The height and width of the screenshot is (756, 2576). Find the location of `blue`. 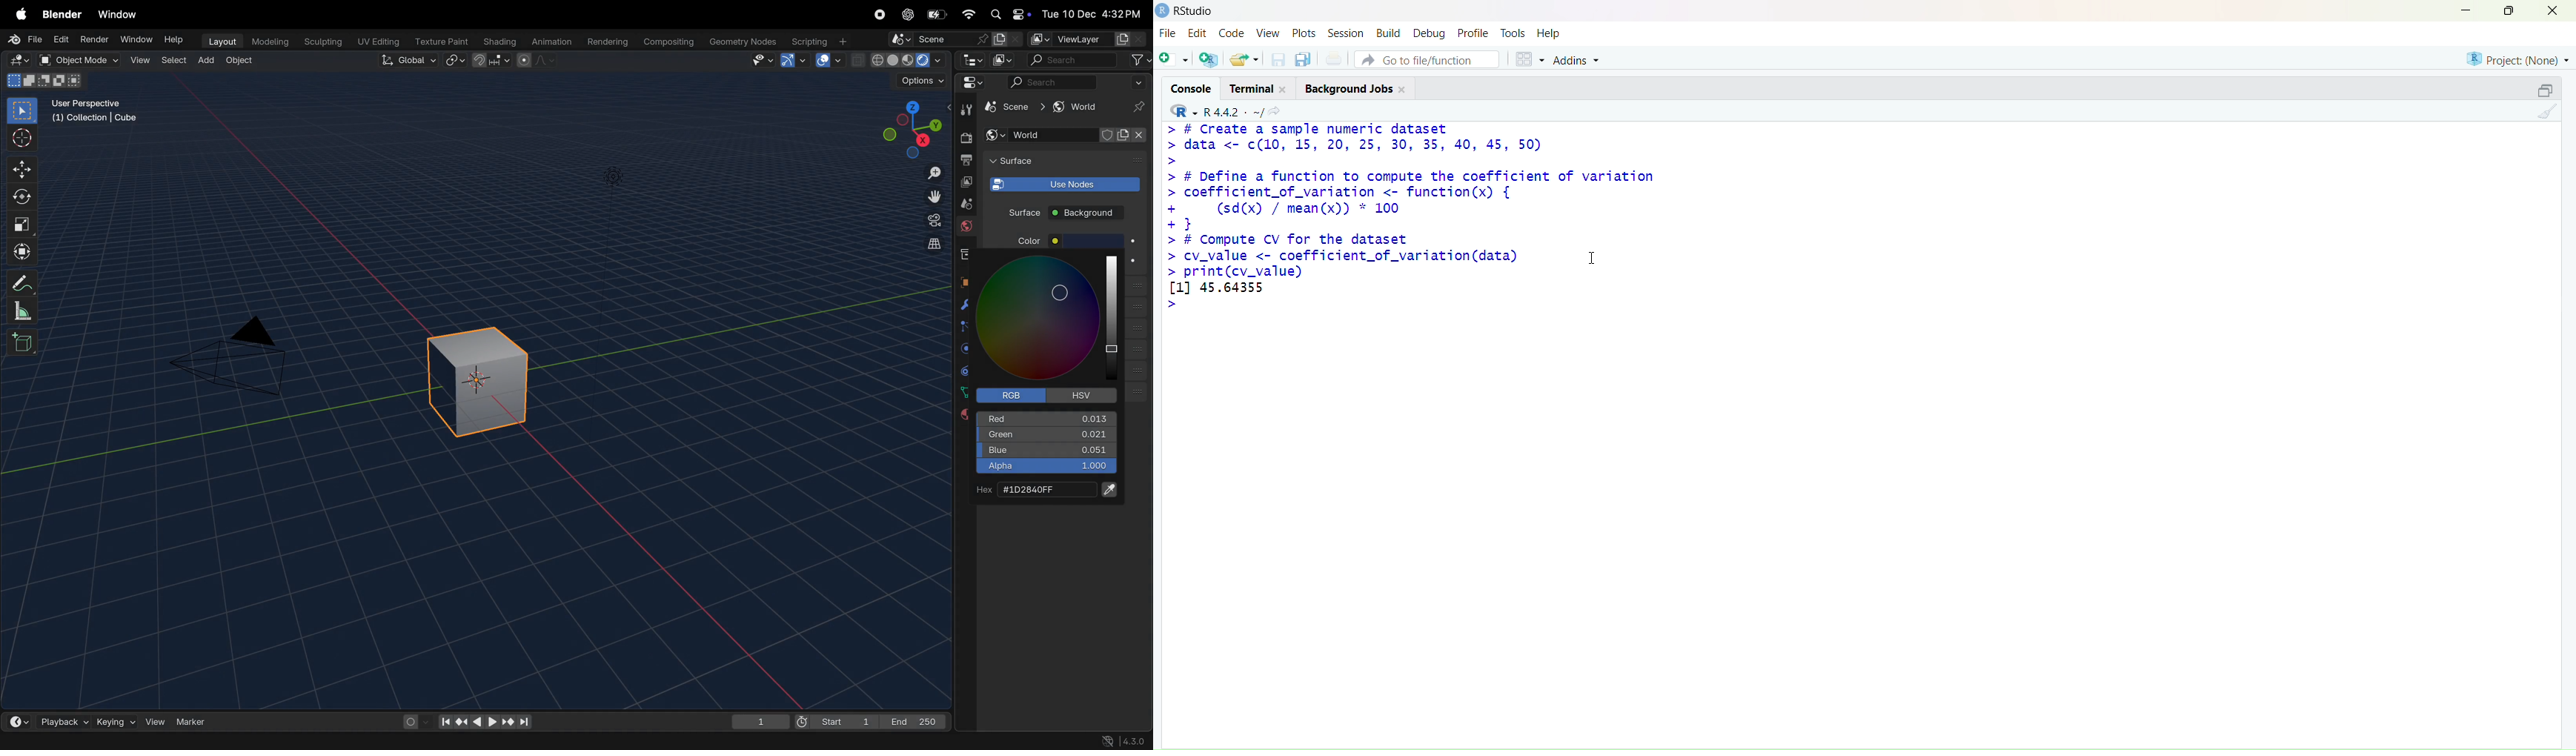

blue is located at coordinates (1047, 453).